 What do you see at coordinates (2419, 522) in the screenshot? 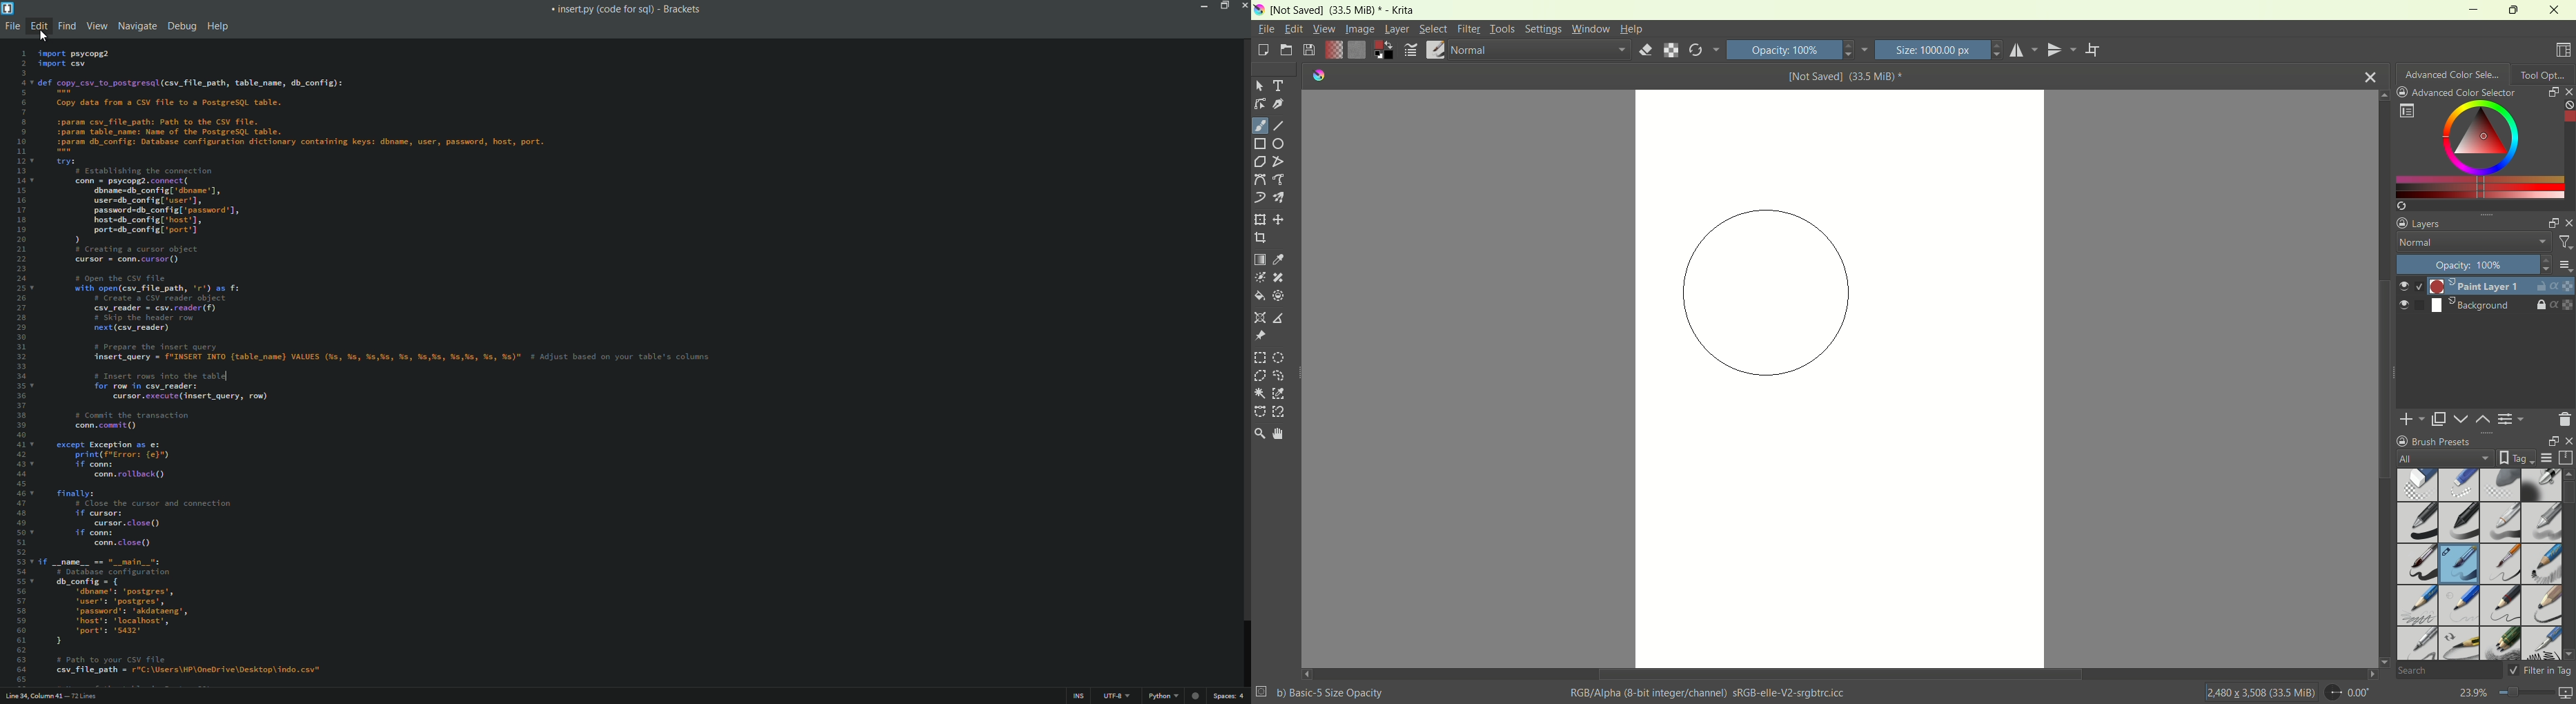
I see `basic 1` at bounding box center [2419, 522].